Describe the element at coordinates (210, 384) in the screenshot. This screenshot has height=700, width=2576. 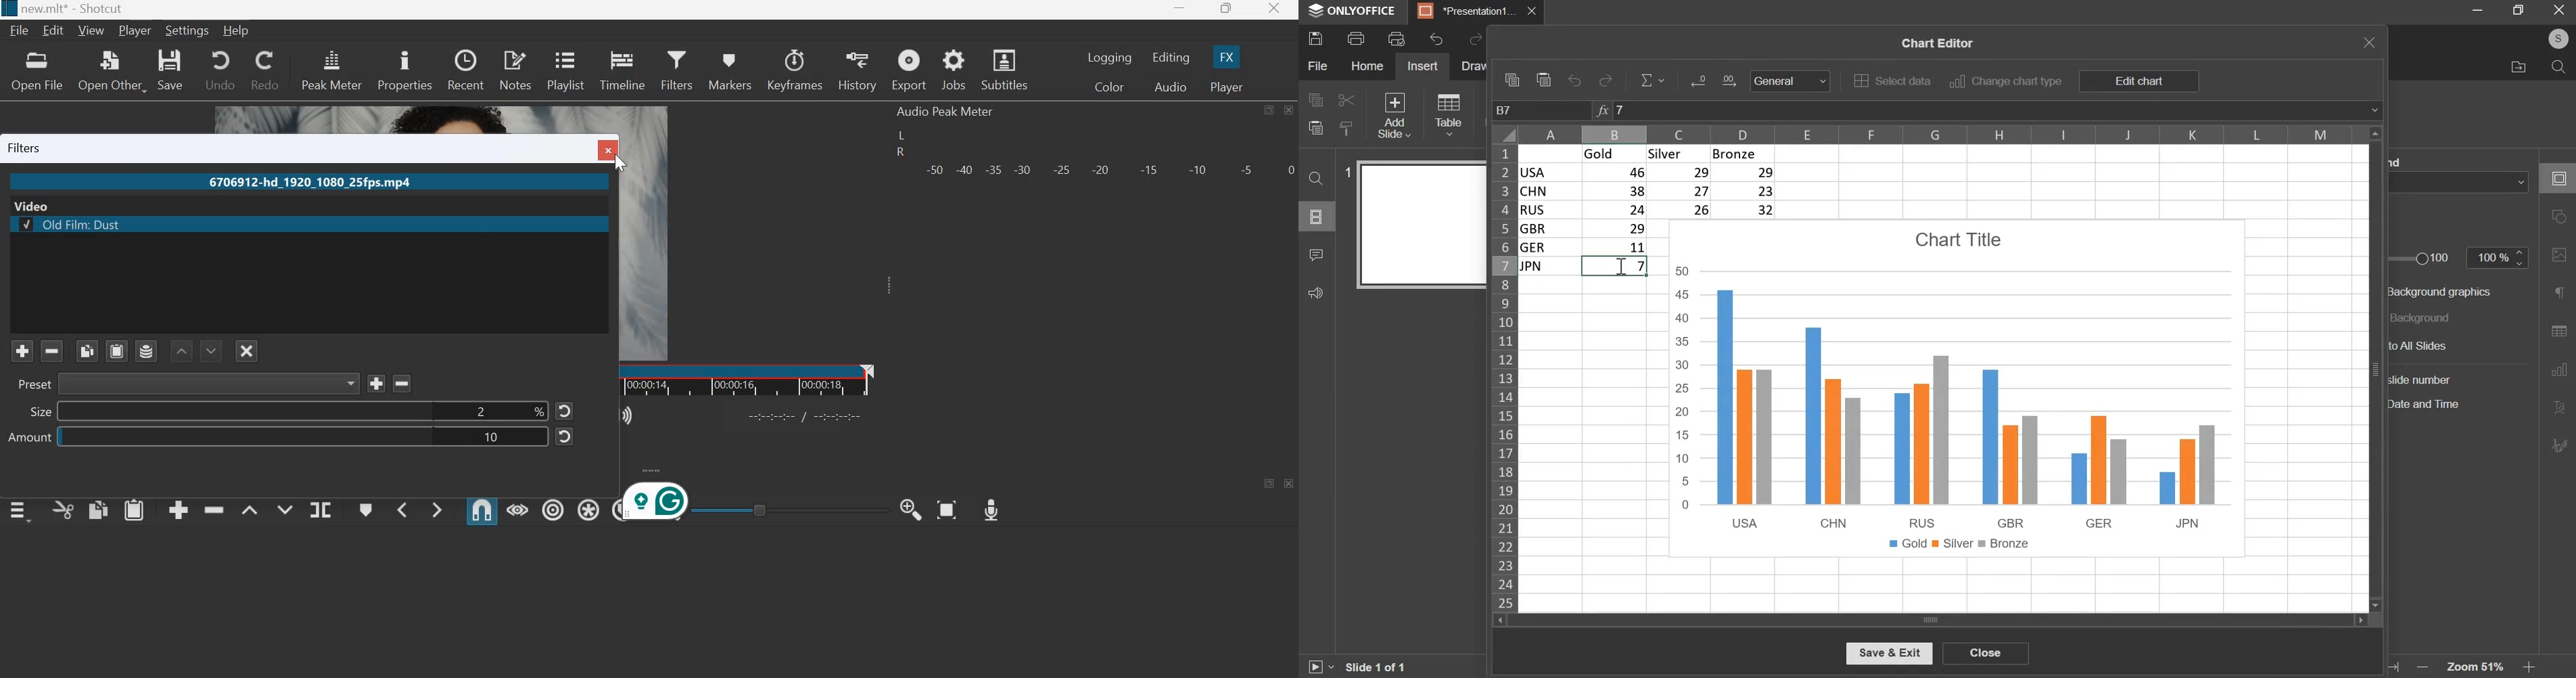
I see `` at that location.